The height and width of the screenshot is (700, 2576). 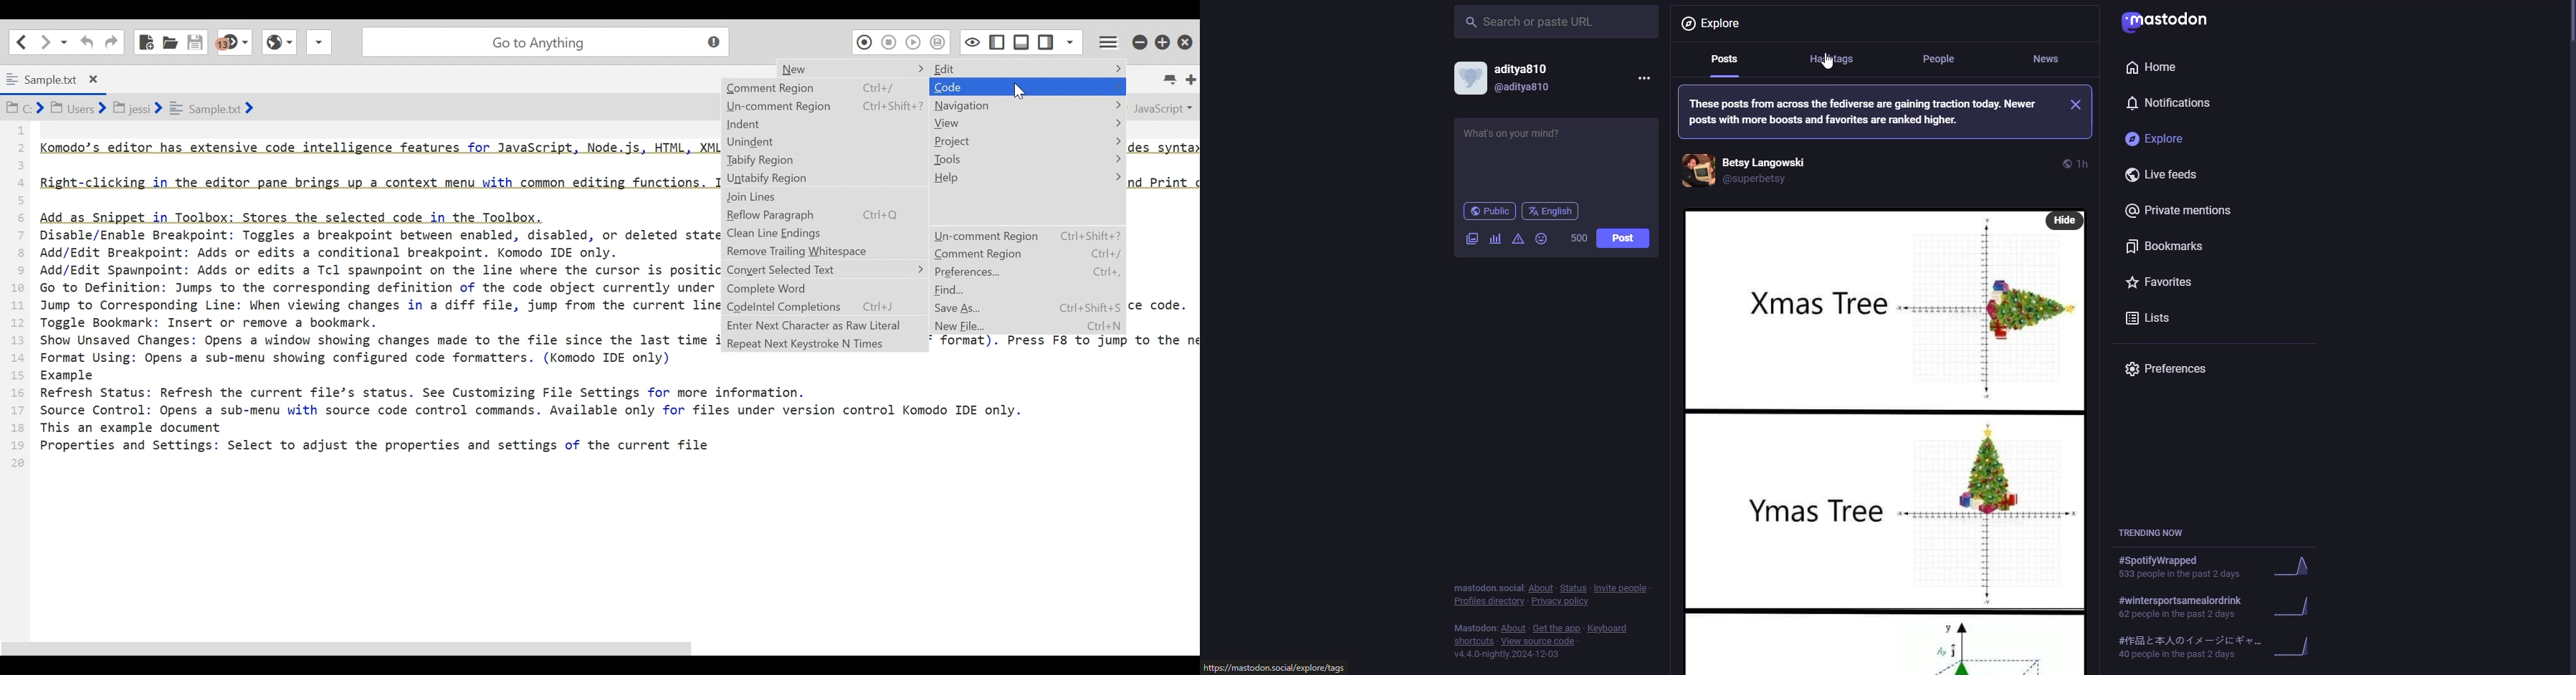 I want to click on List all tabs, so click(x=1173, y=79).